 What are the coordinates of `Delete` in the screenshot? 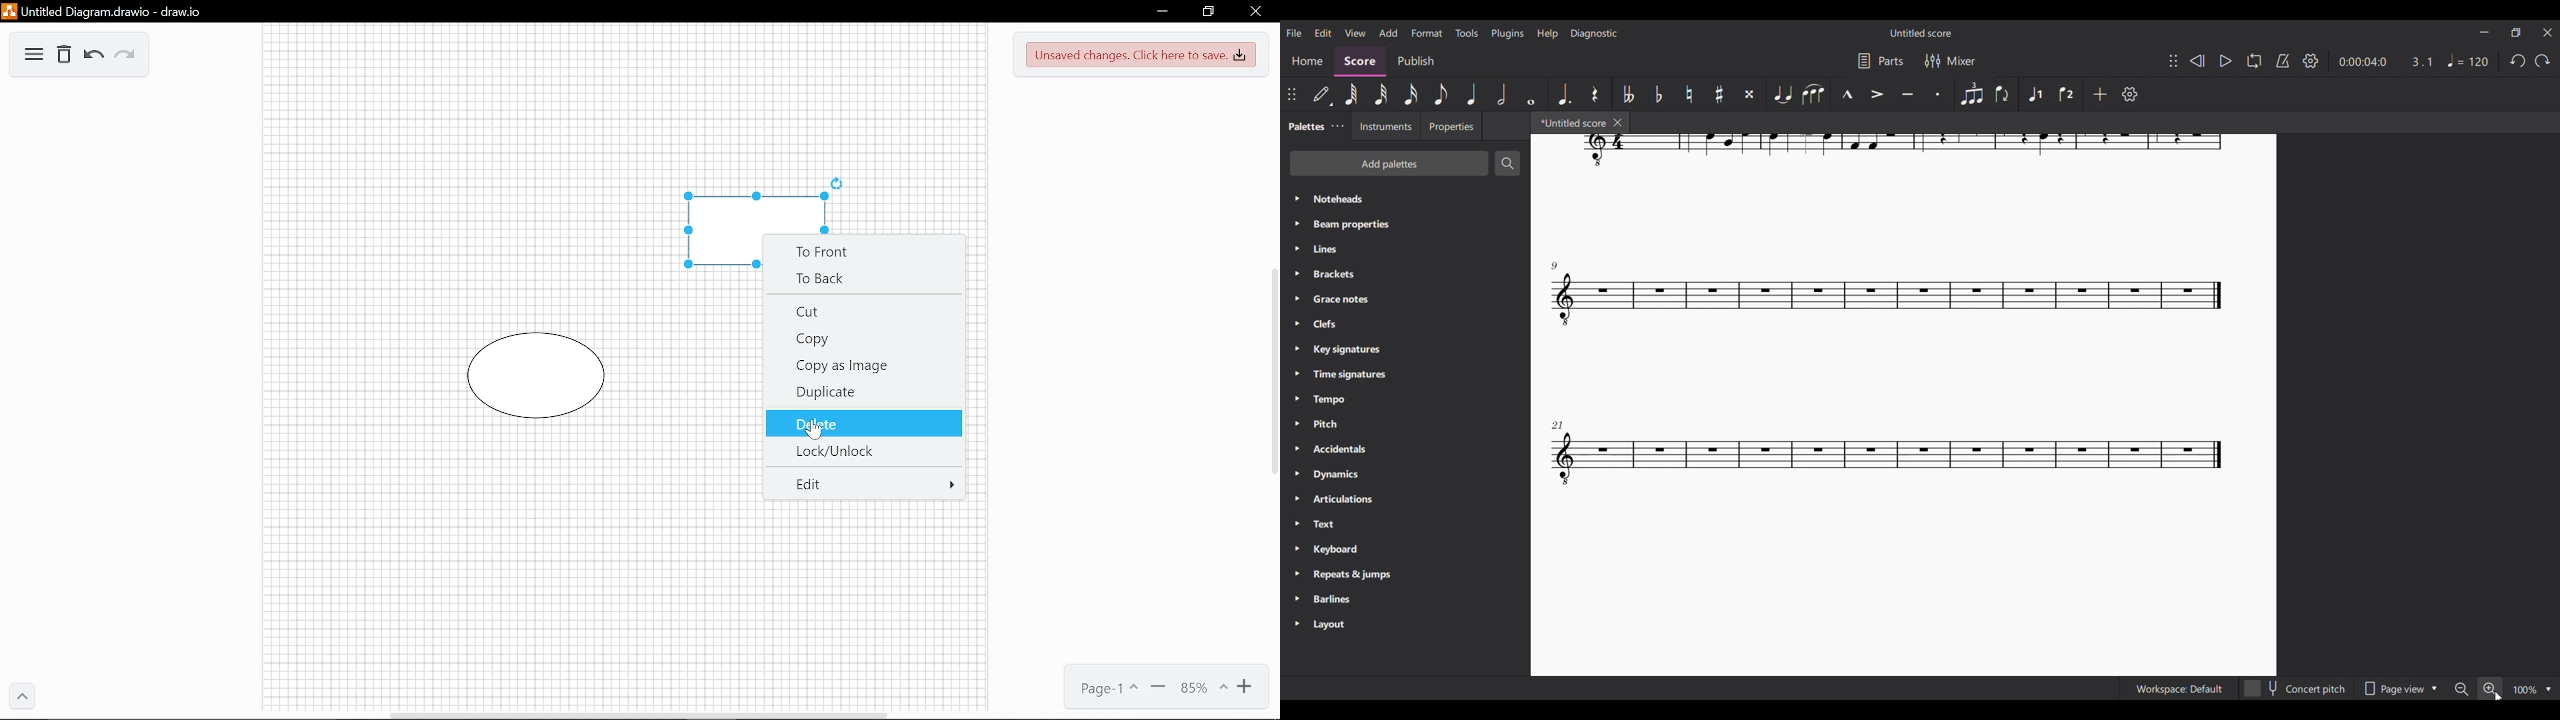 It's located at (64, 57).